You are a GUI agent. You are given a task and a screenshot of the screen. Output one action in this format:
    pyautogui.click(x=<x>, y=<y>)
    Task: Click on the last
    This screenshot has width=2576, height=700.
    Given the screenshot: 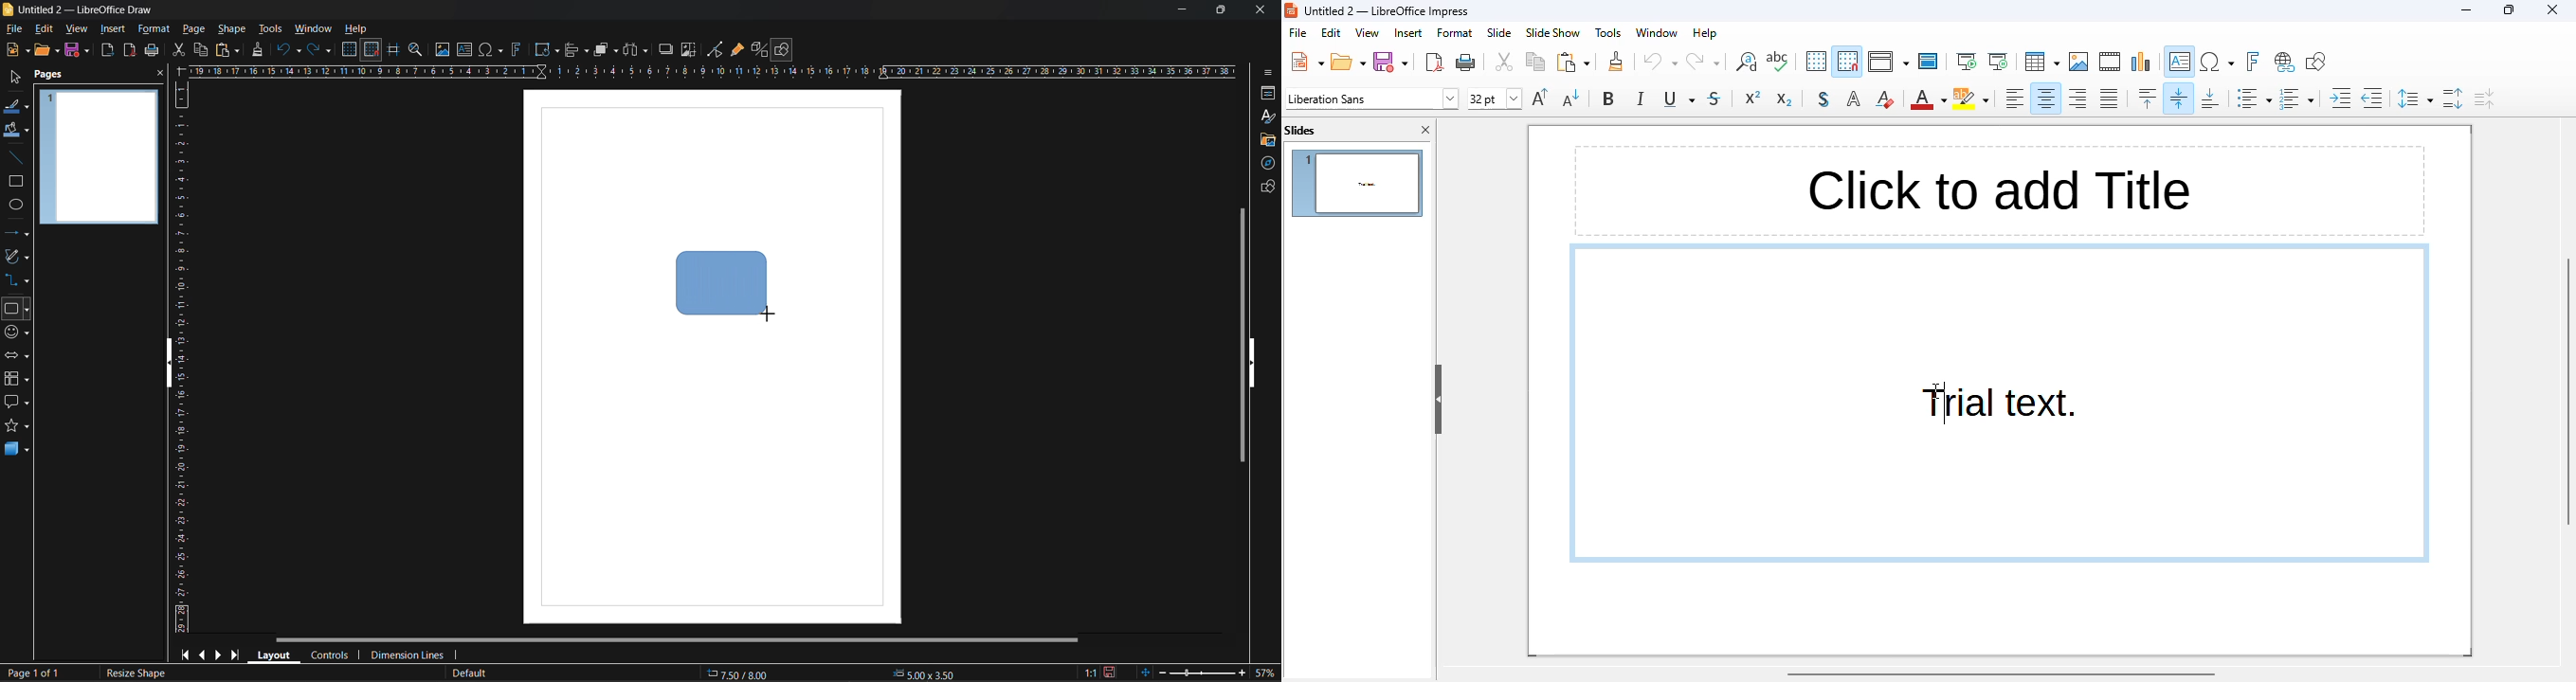 What is the action you would take?
    pyautogui.click(x=236, y=653)
    